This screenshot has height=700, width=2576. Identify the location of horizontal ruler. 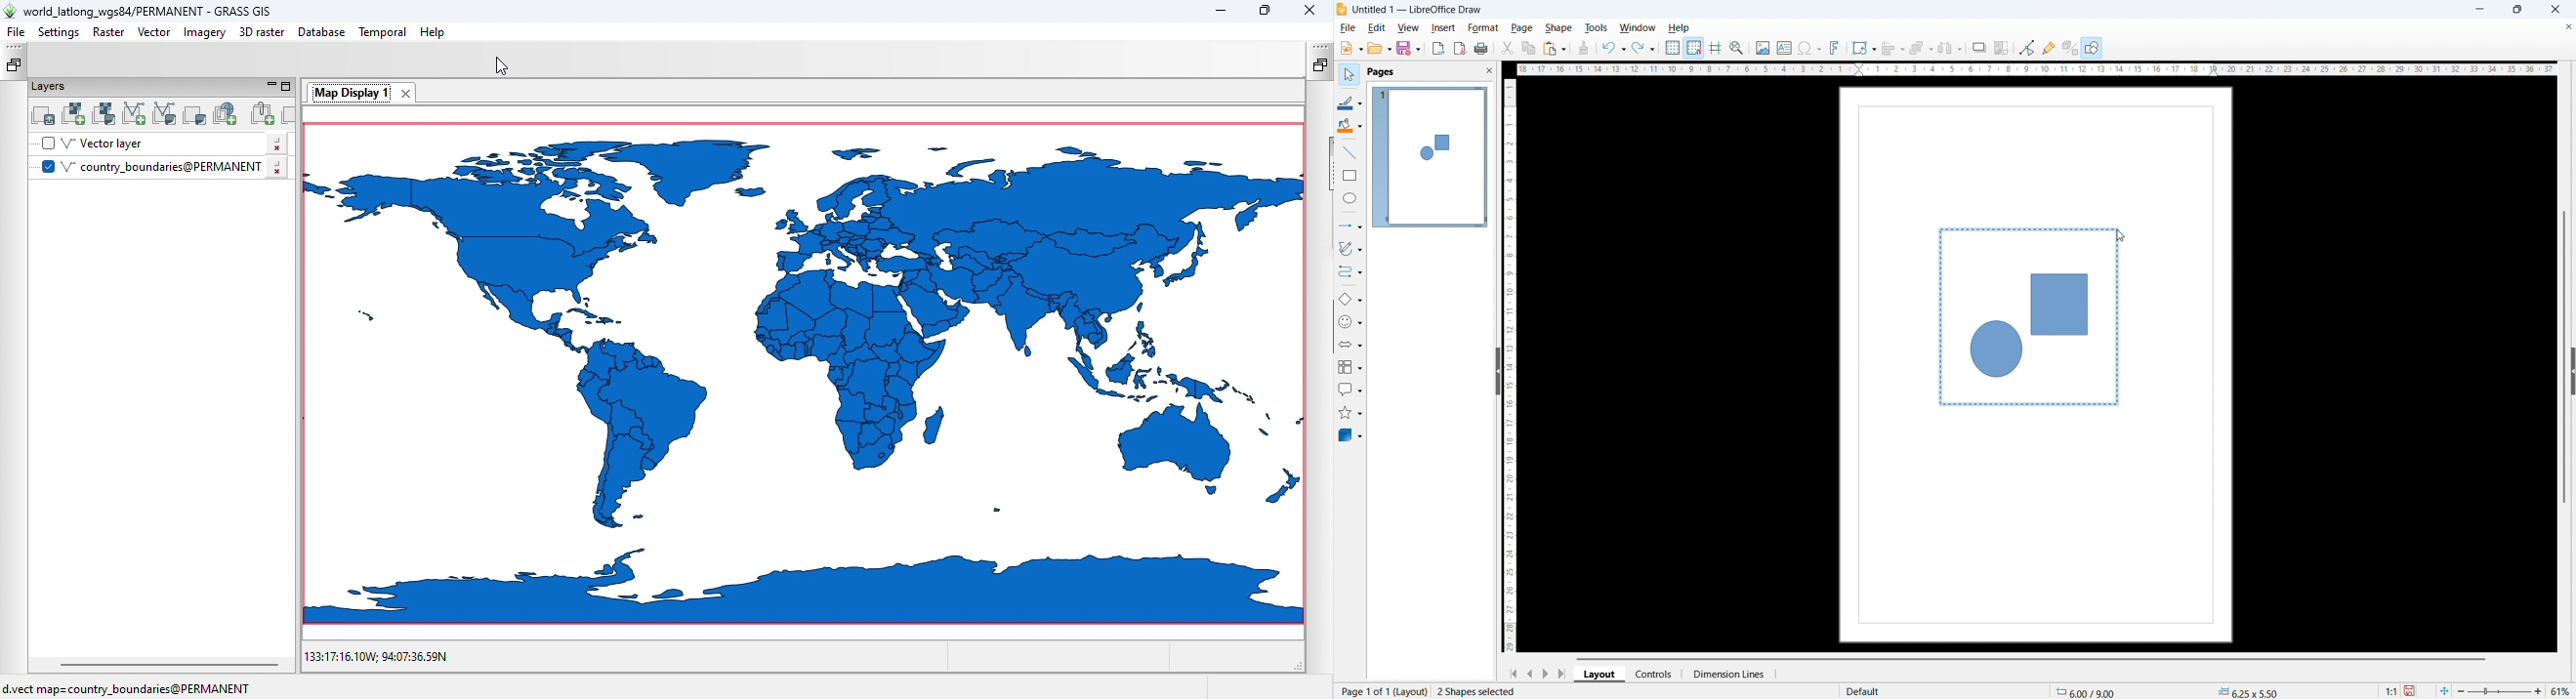
(2036, 69).